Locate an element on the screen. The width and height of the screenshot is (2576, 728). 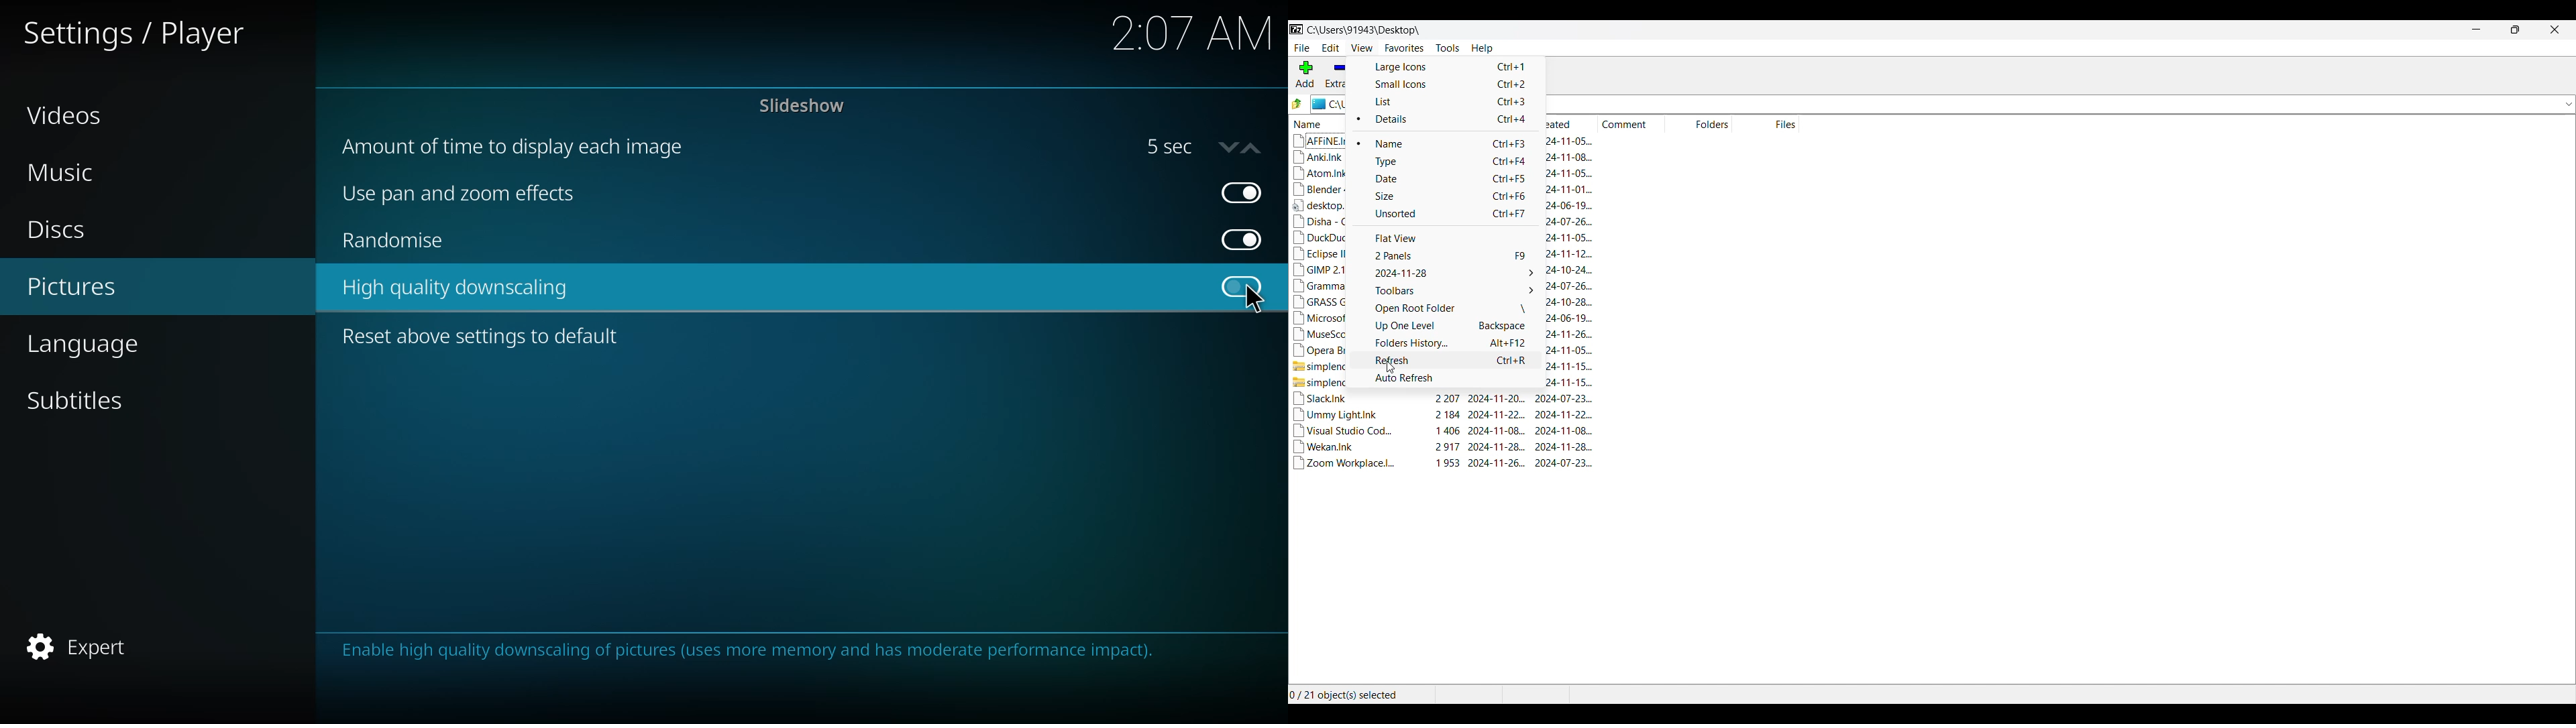
Edit is located at coordinates (1330, 48).